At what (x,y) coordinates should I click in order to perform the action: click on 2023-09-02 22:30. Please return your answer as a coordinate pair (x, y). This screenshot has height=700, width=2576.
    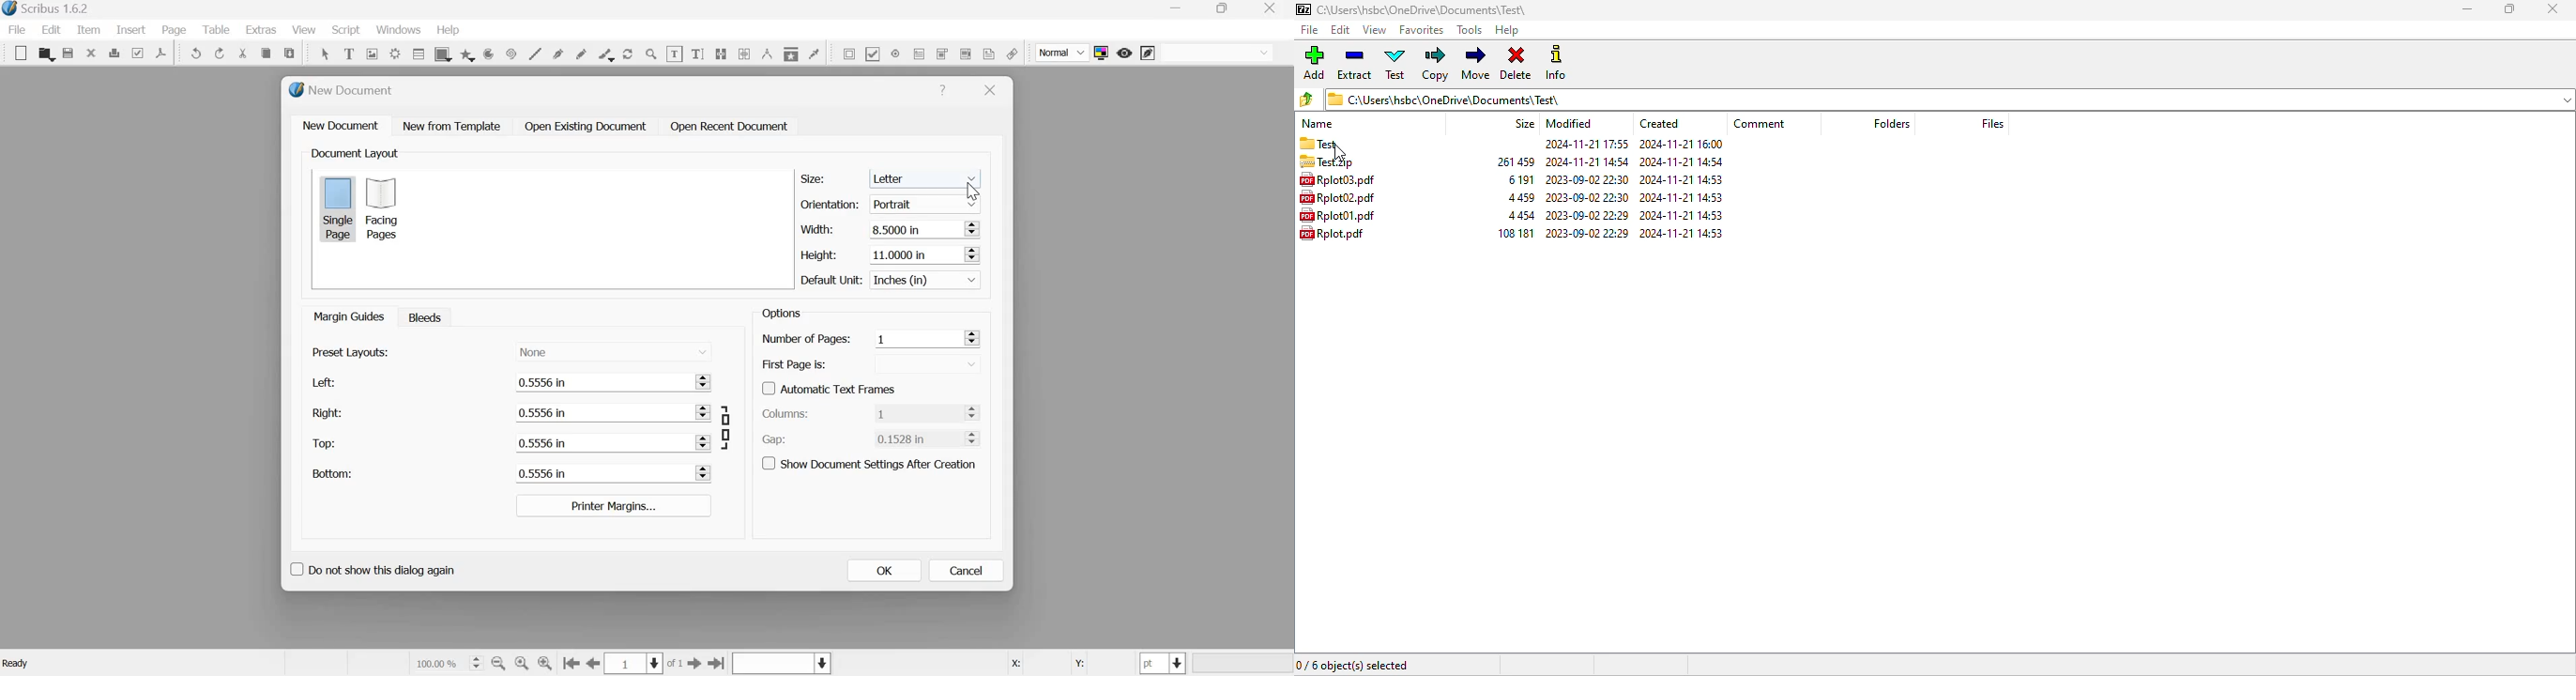
    Looking at the image, I should click on (1590, 196).